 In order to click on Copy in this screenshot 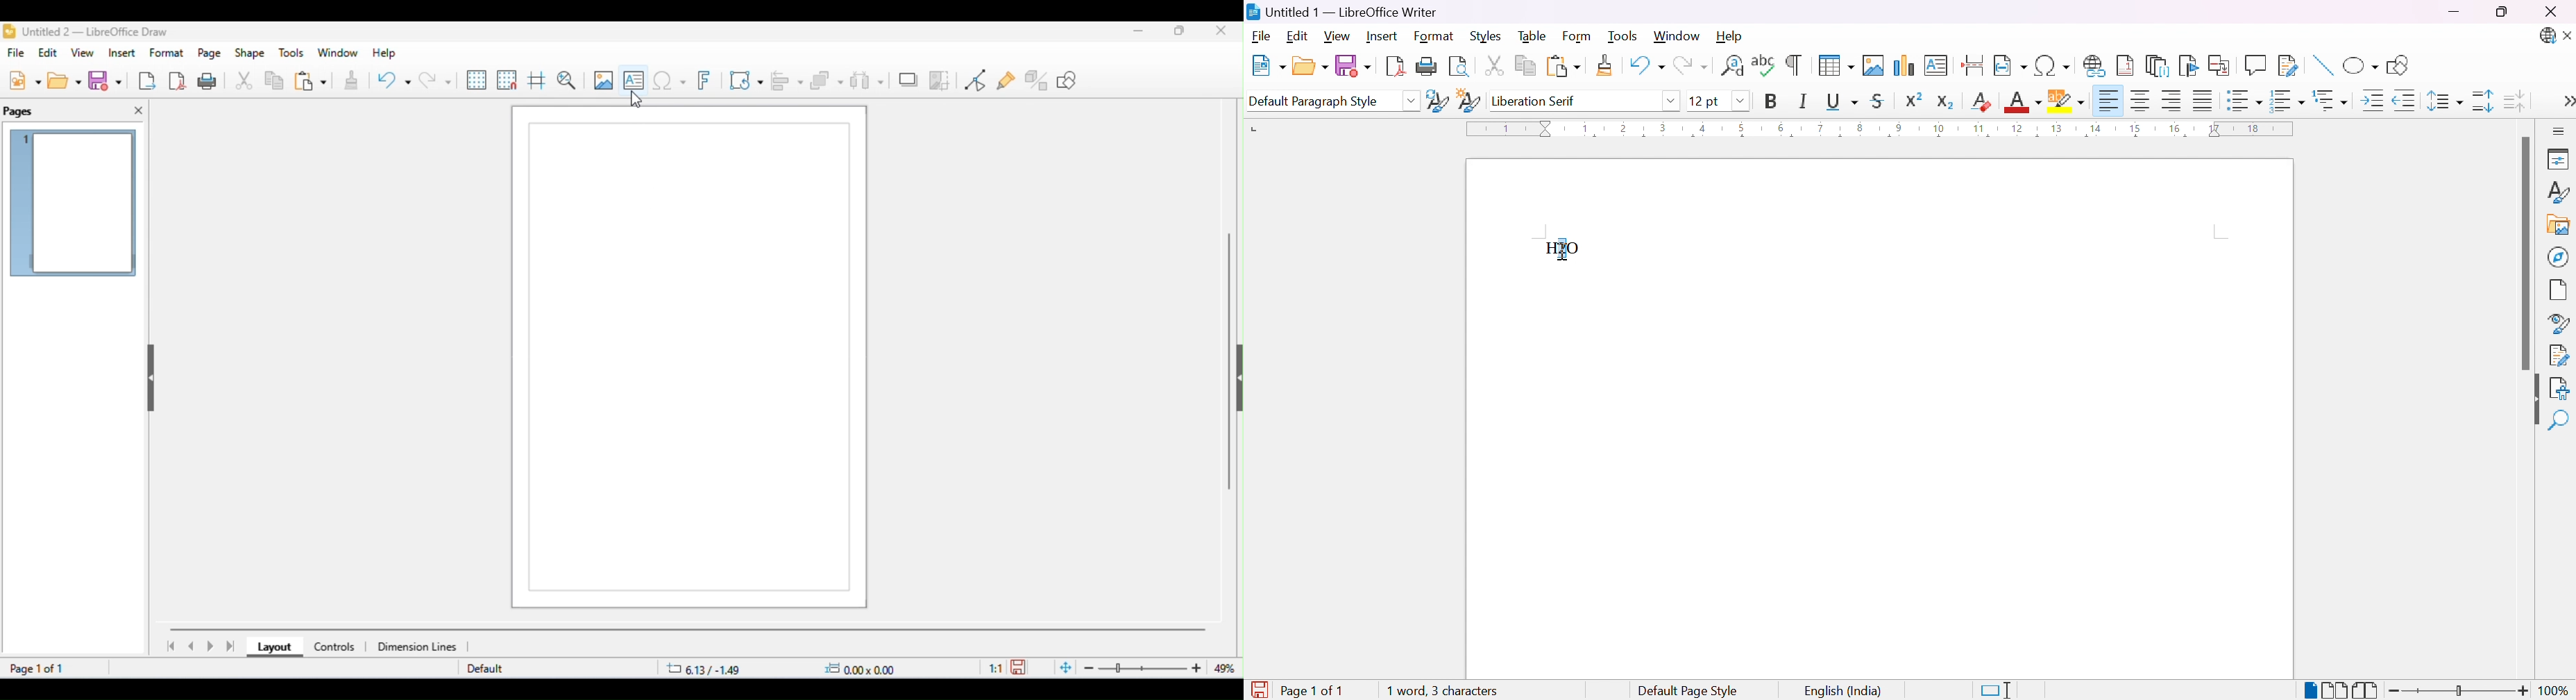, I will do `click(1527, 66)`.